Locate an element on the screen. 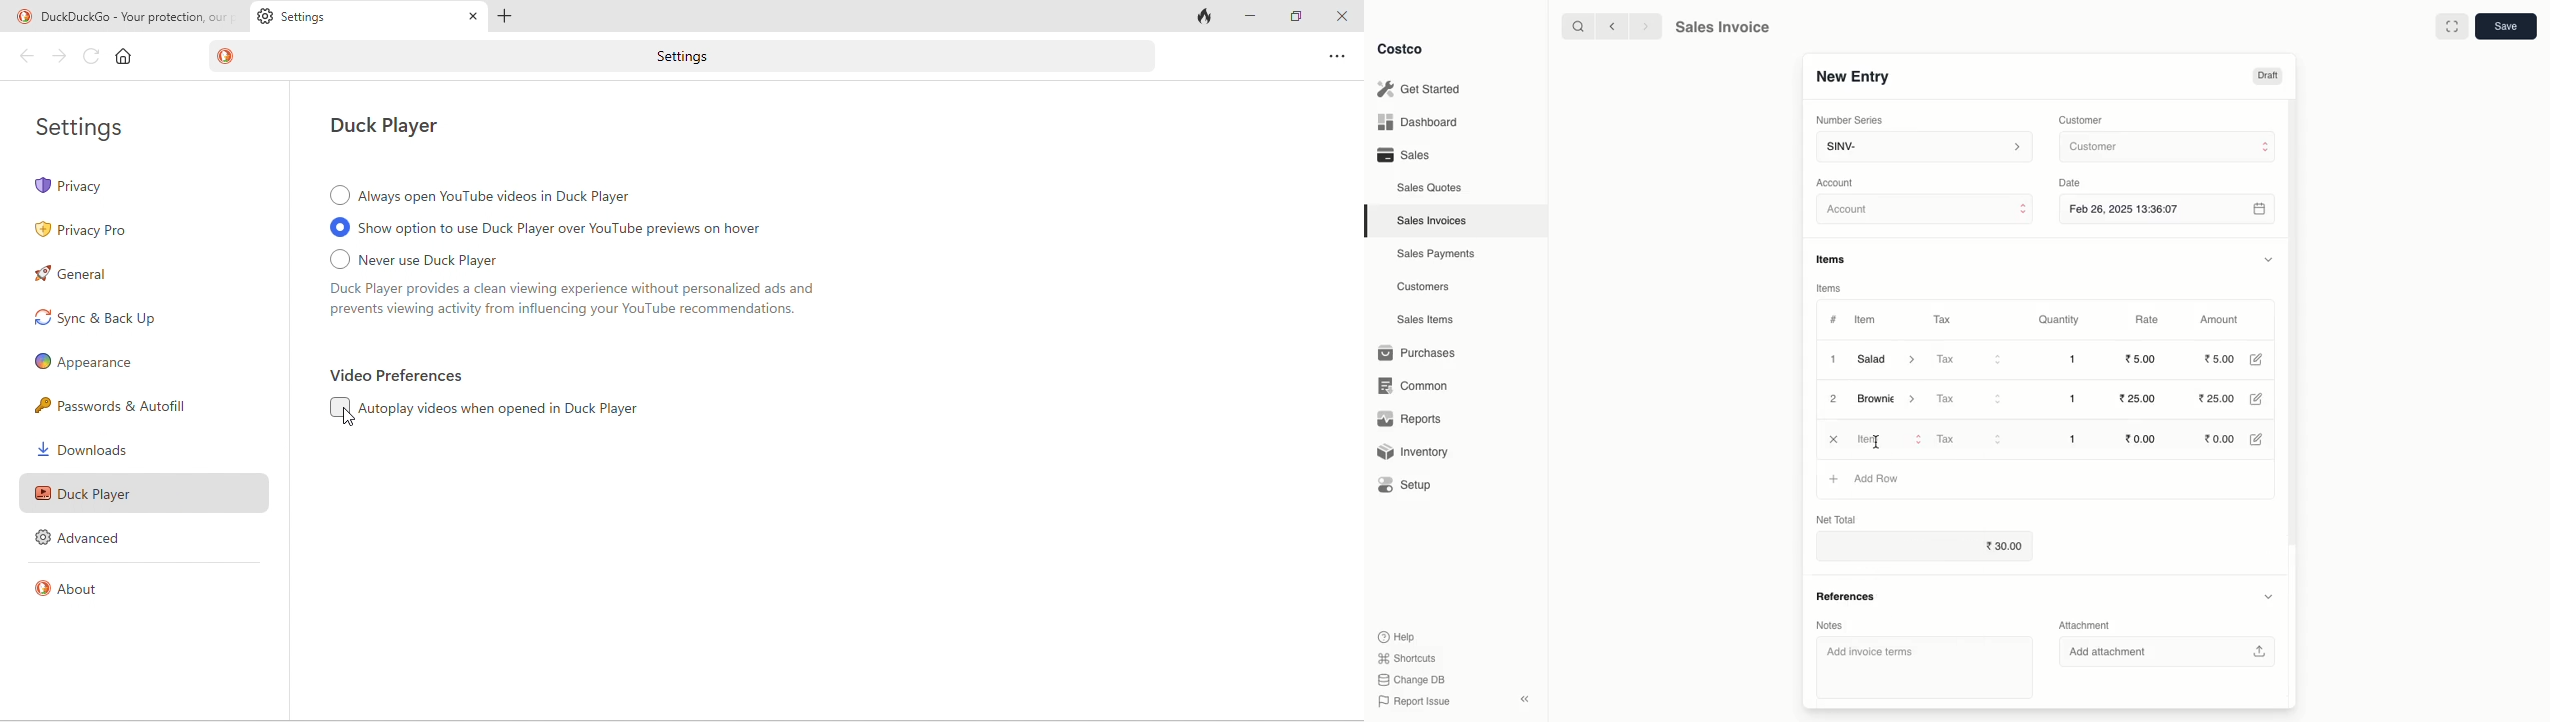 The width and height of the screenshot is (2576, 728). video preferences is located at coordinates (399, 376).